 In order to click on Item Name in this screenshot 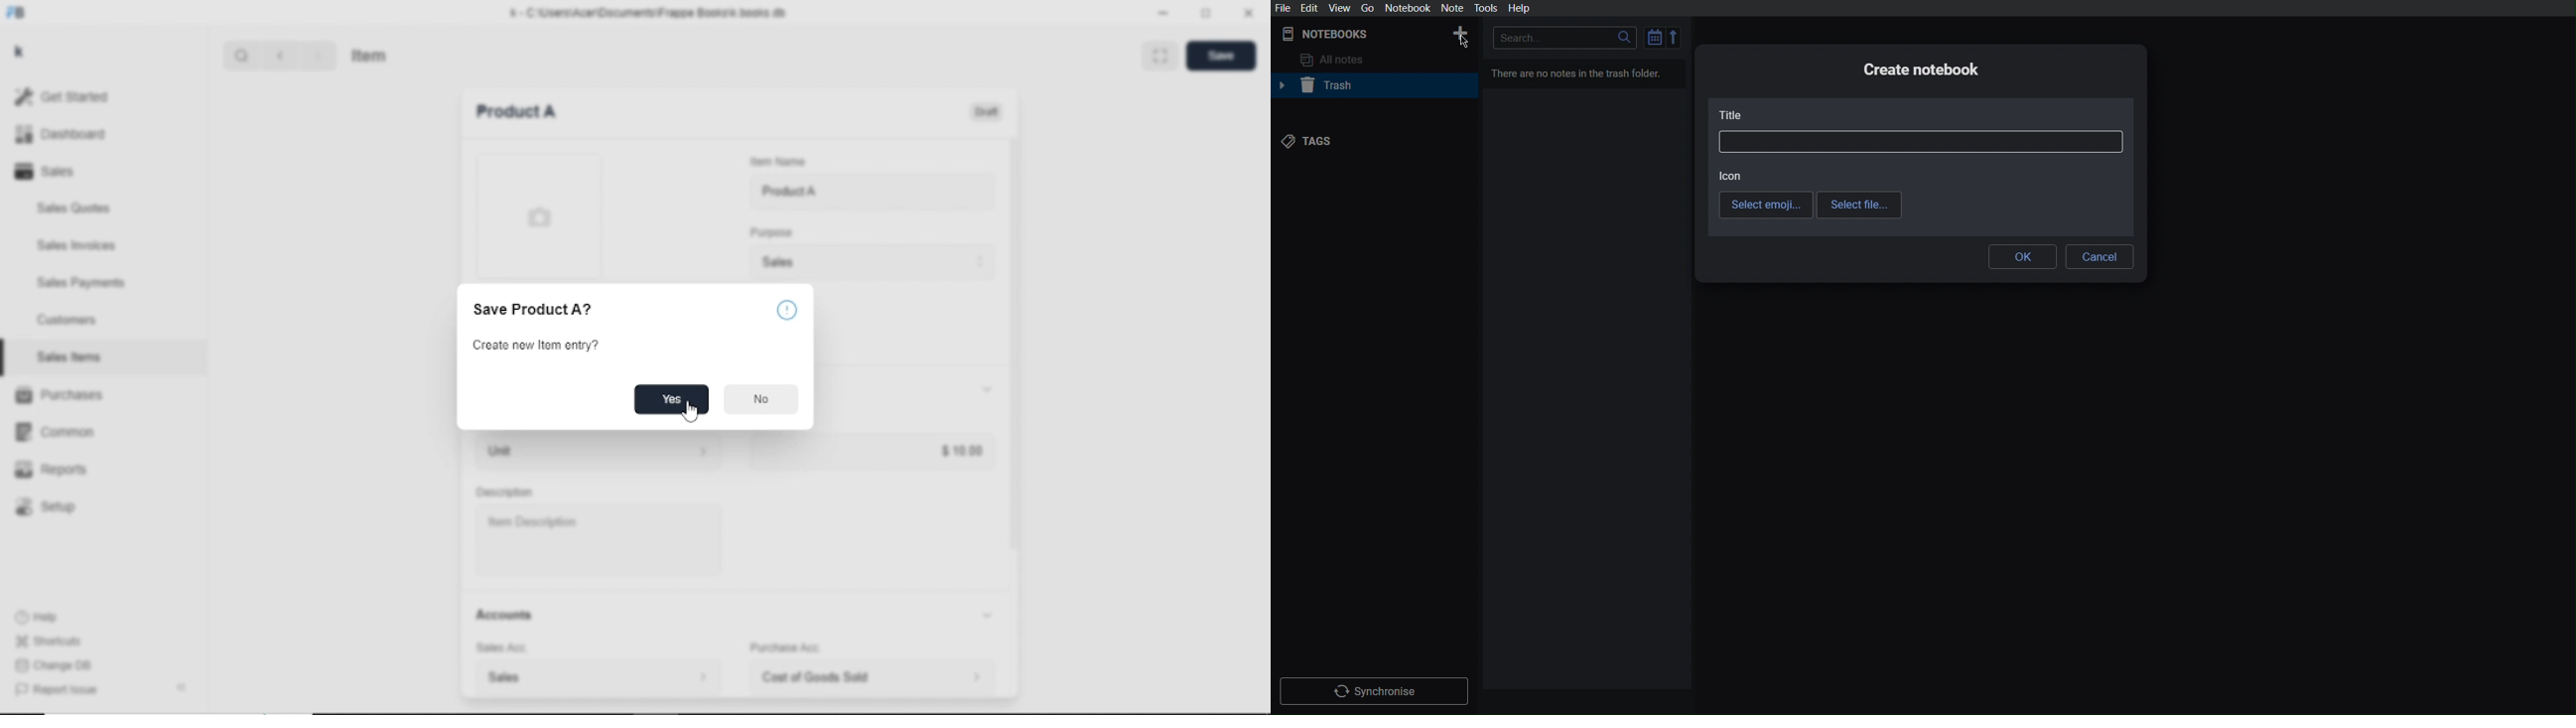, I will do `click(776, 162)`.